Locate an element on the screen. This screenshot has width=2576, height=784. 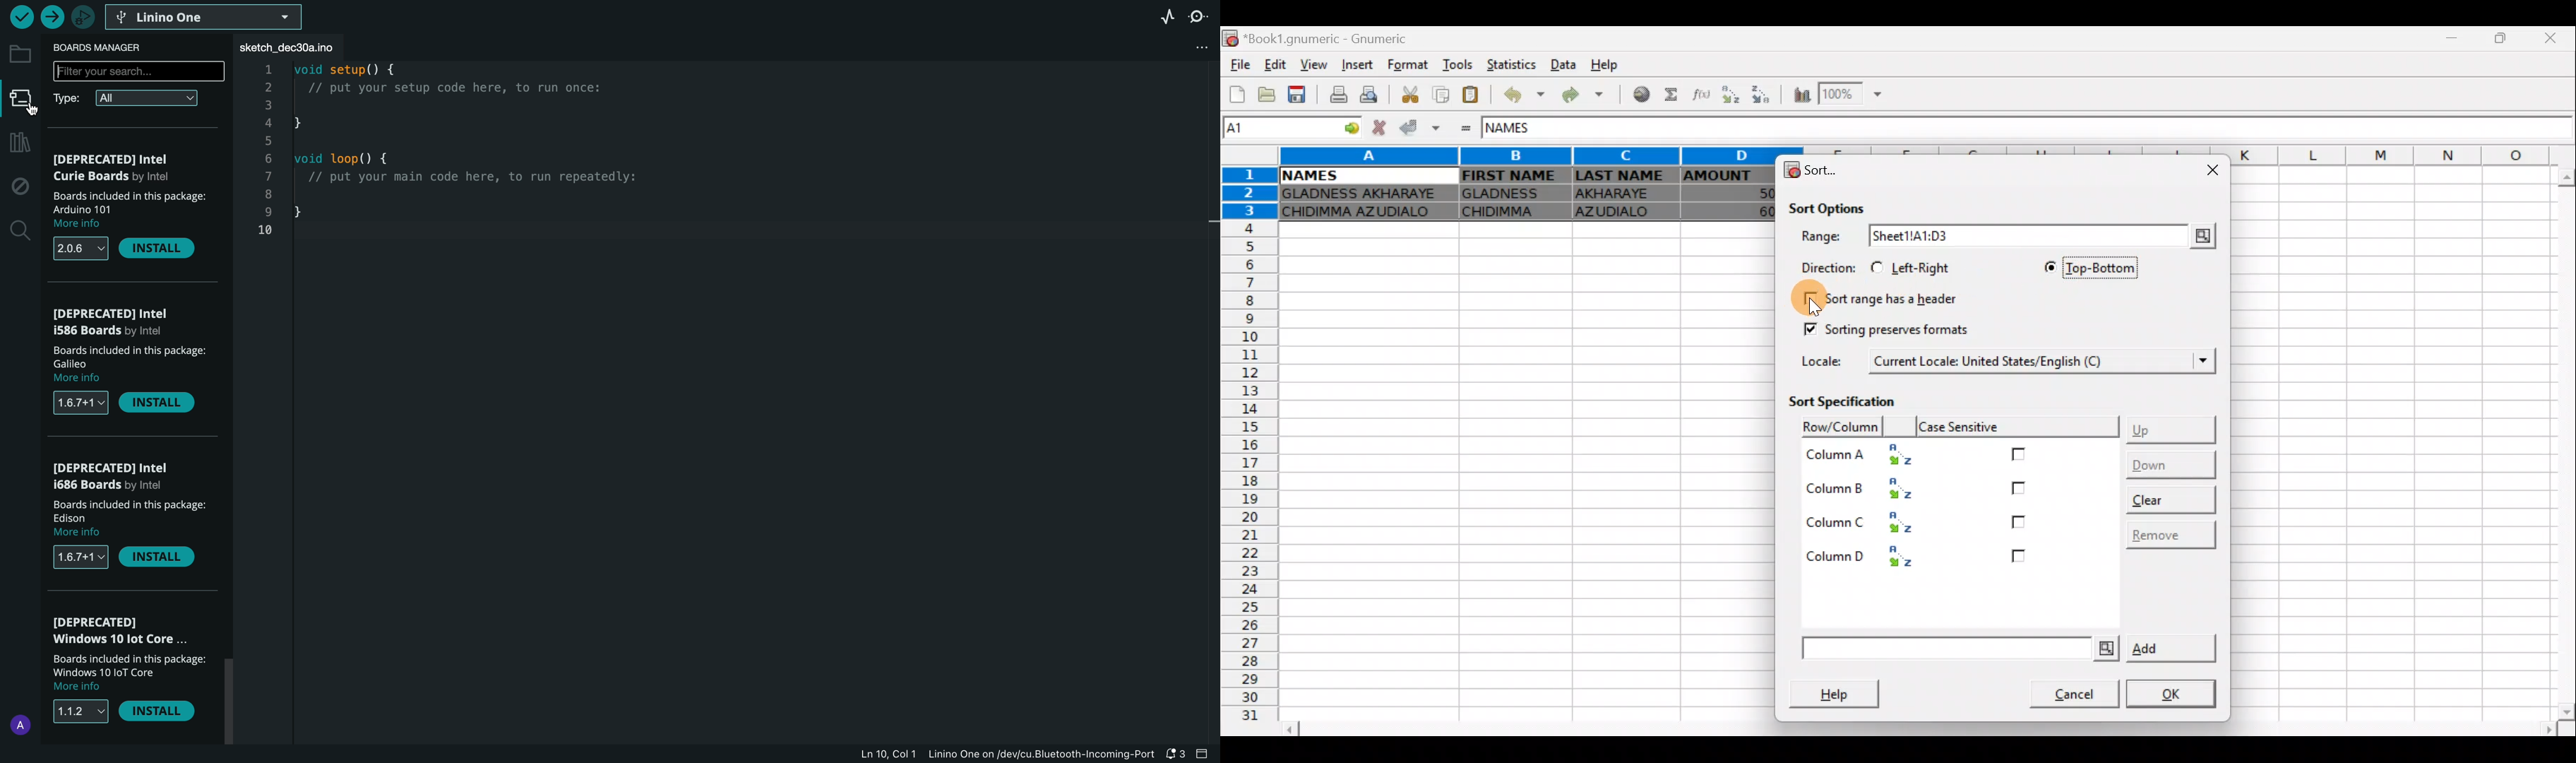
Print current file is located at coordinates (1340, 93).